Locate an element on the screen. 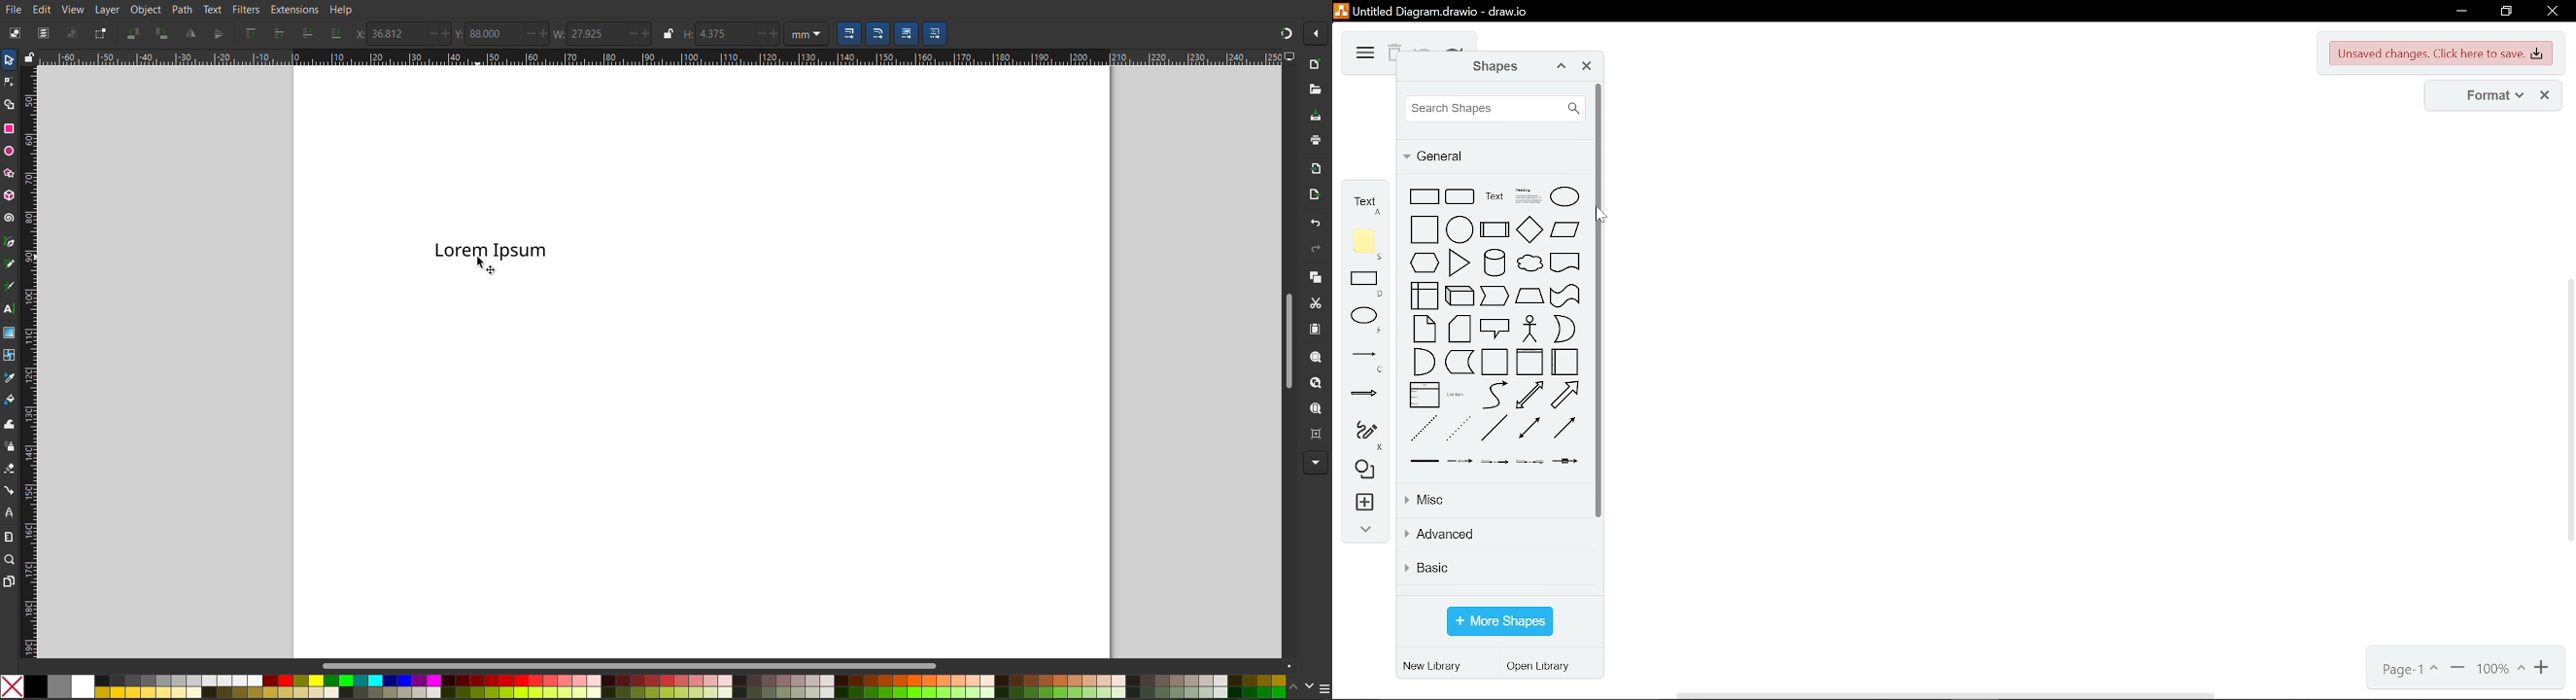 This screenshot has height=700, width=2576. arrow is located at coordinates (1564, 395).